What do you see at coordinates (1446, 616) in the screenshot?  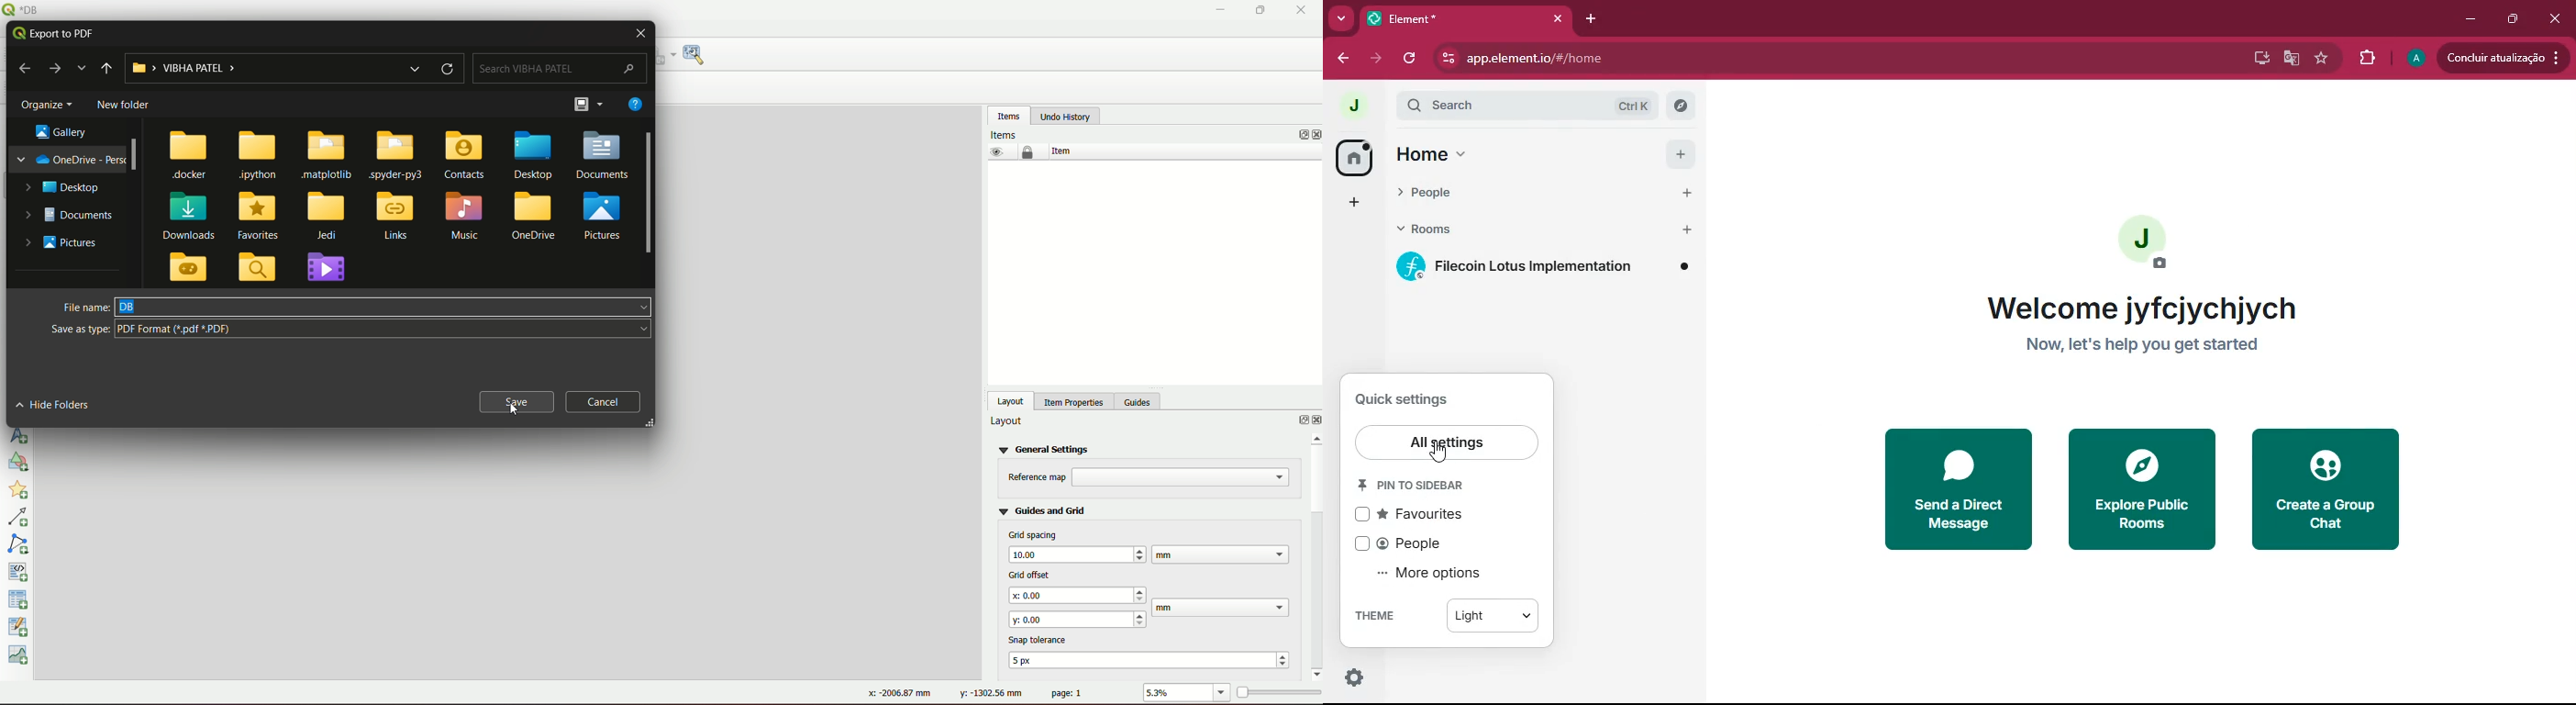 I see `theme` at bounding box center [1446, 616].